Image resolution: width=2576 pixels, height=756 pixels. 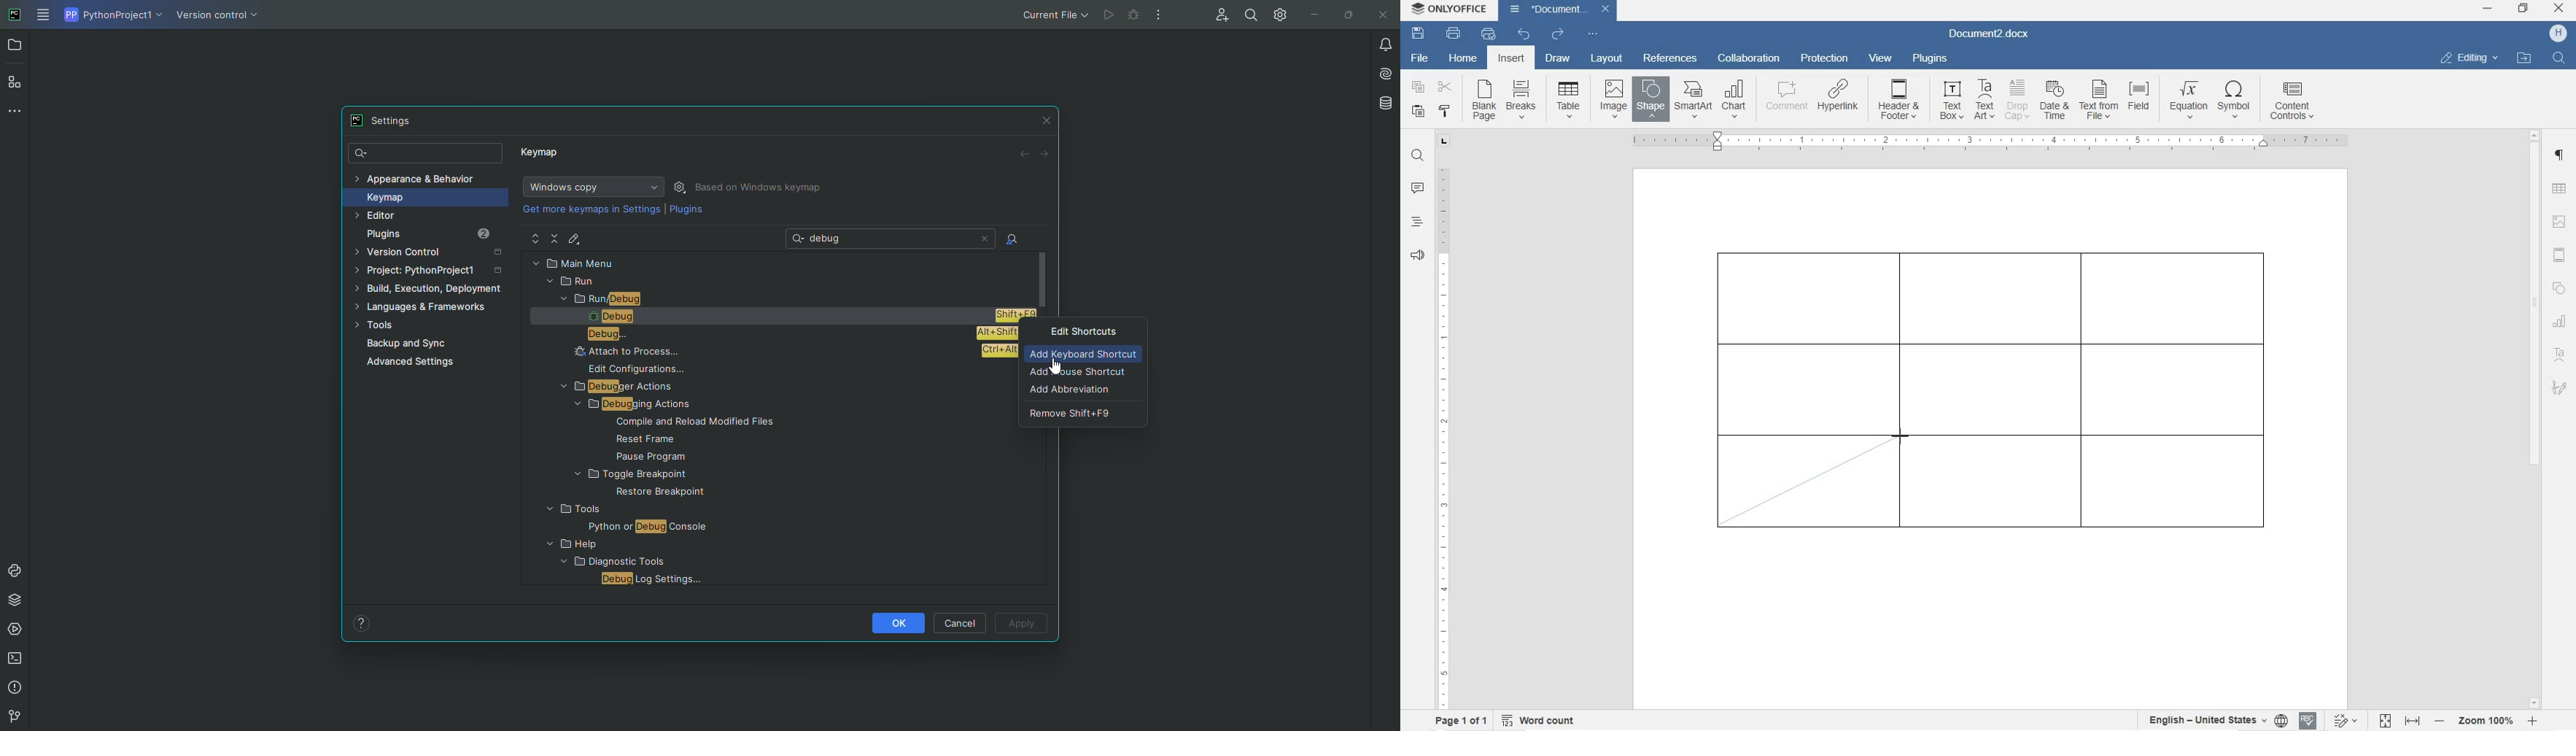 I want to click on customize quick access toolbar, so click(x=1592, y=34).